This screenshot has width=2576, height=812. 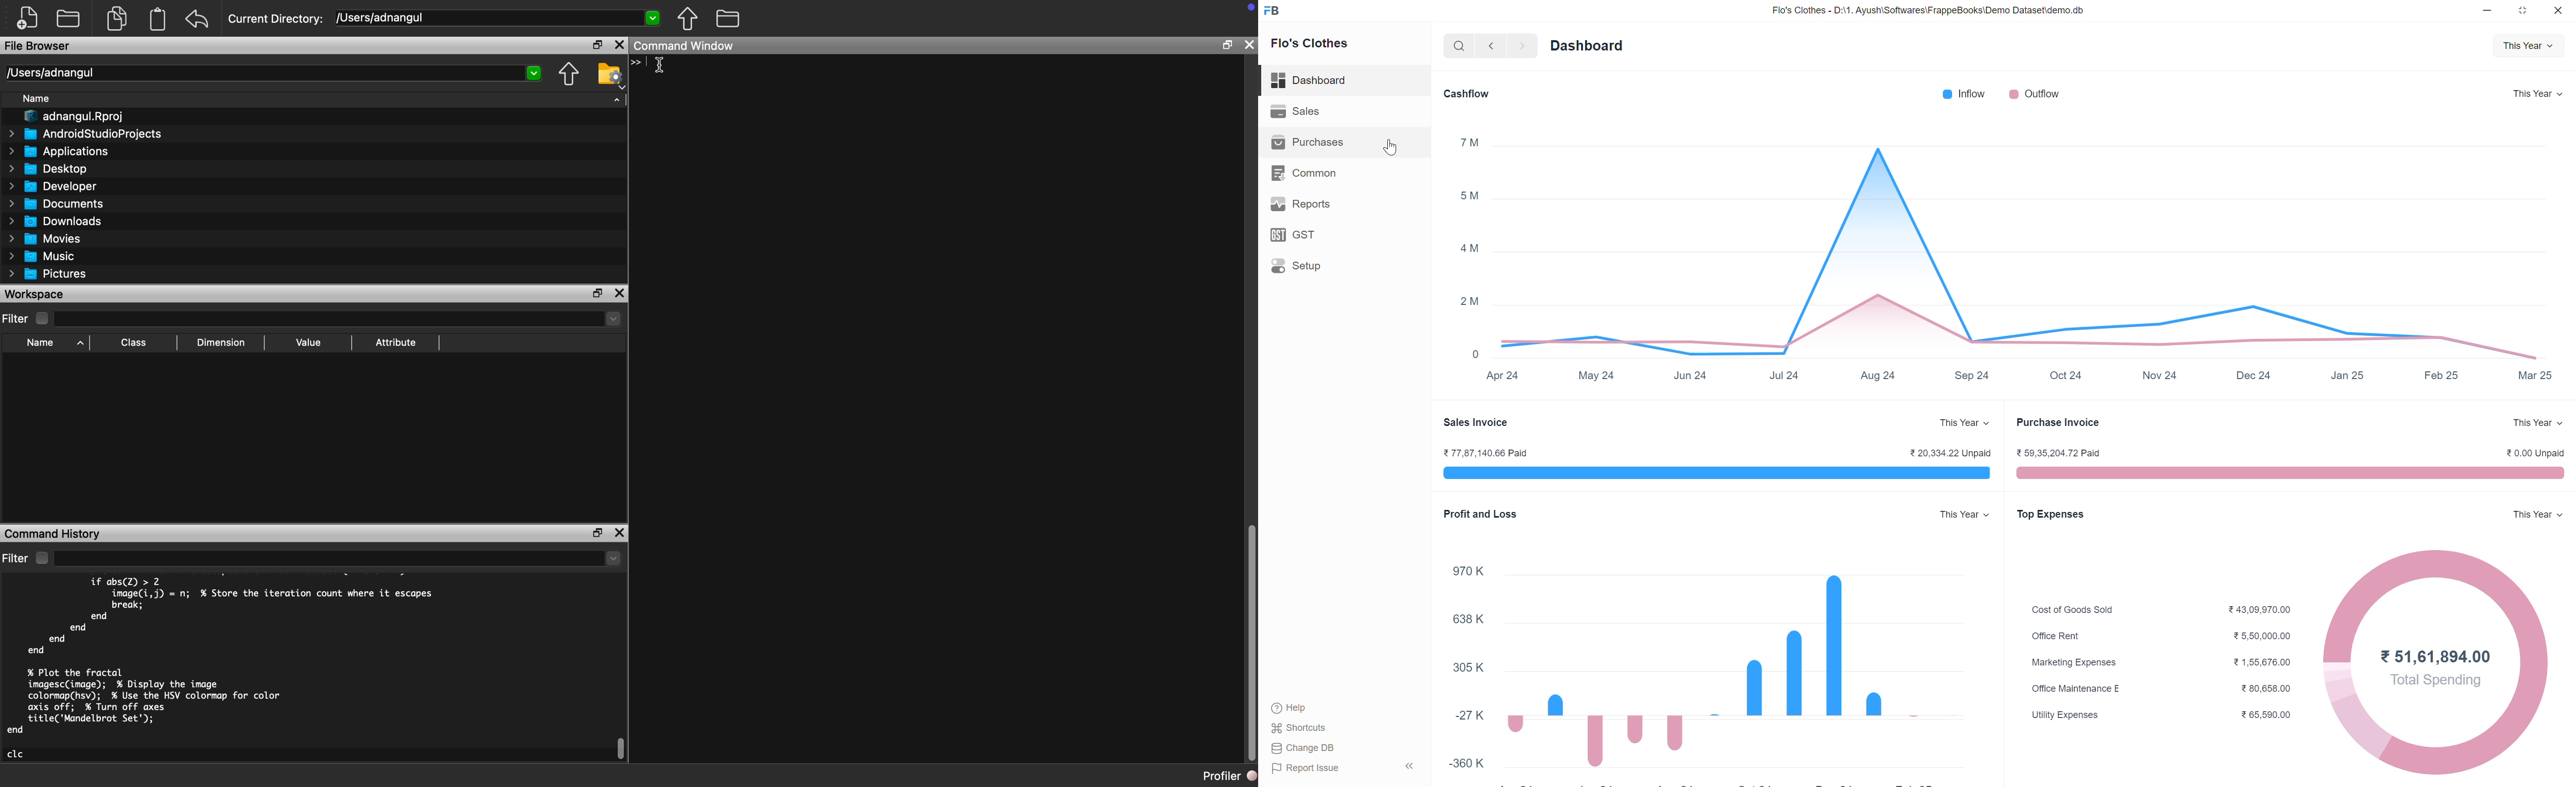 What do you see at coordinates (2161, 660) in the screenshot?
I see `Marketing Expenses 1,55,676.00` at bounding box center [2161, 660].